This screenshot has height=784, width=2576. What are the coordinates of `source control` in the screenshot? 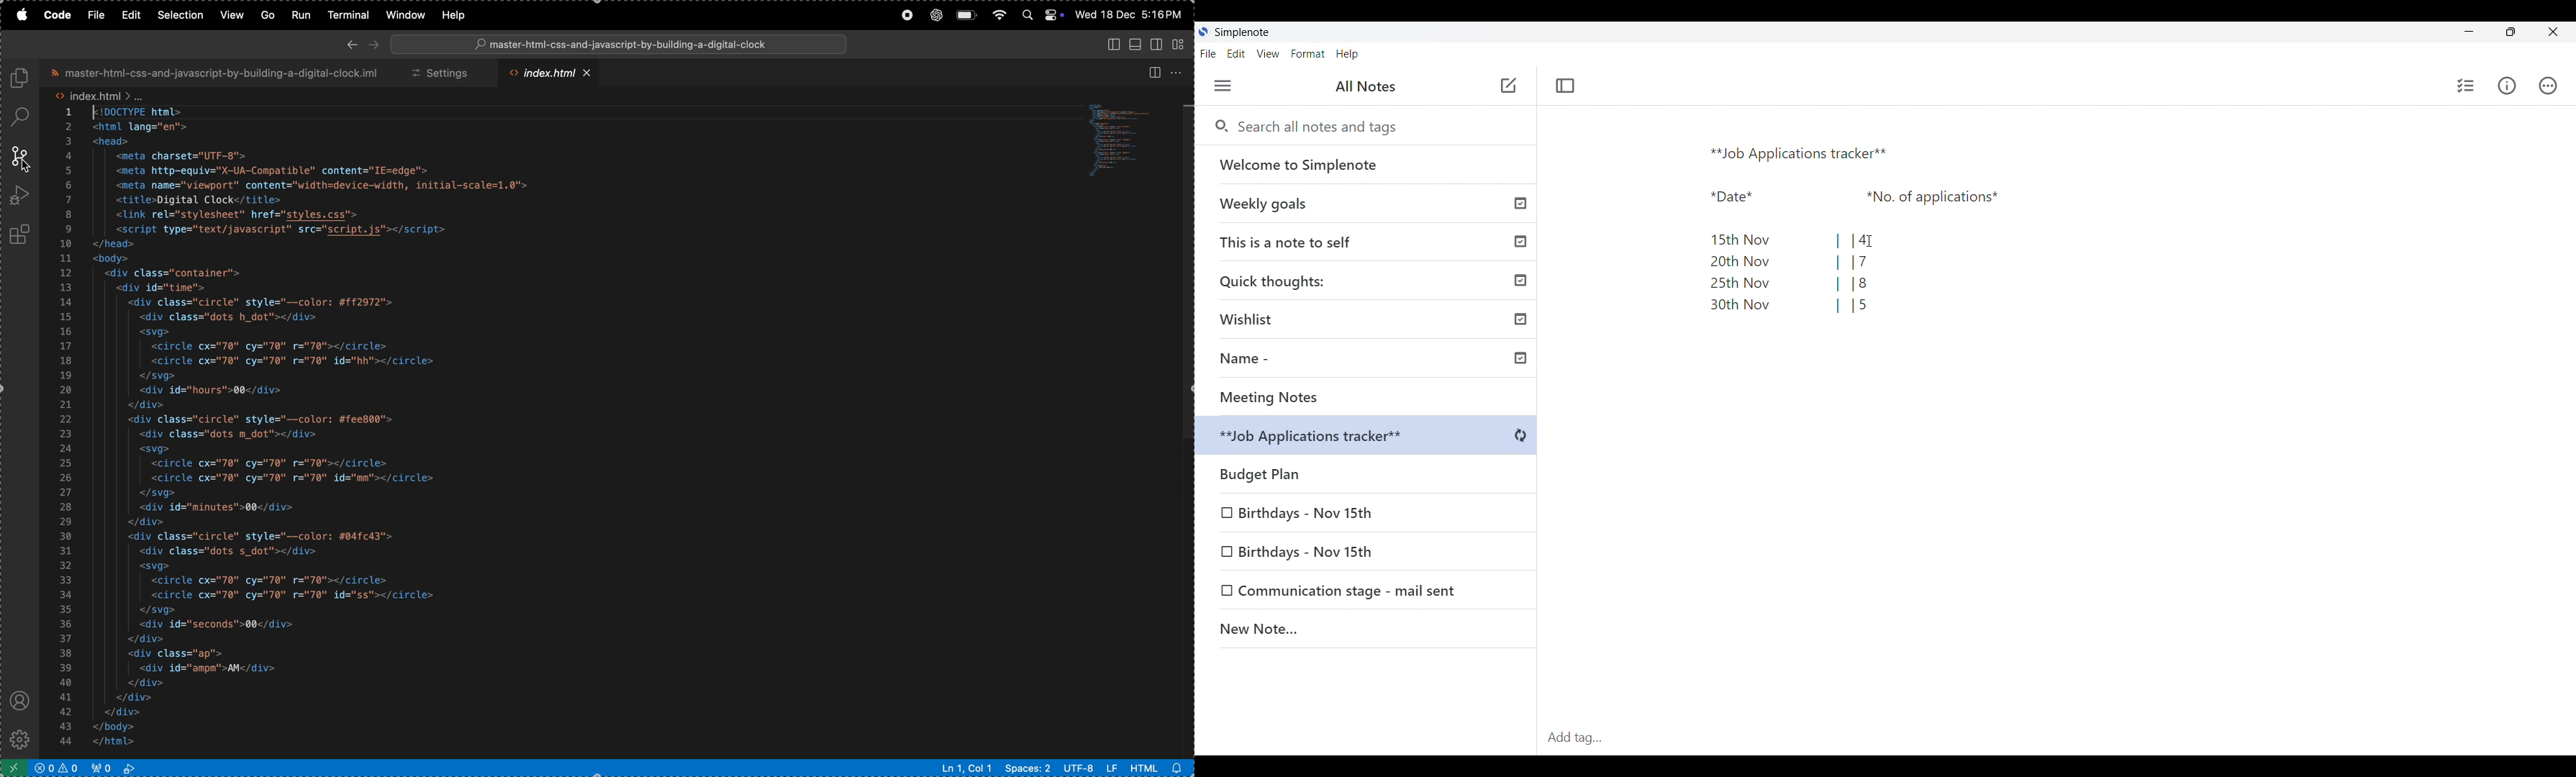 It's located at (18, 158).